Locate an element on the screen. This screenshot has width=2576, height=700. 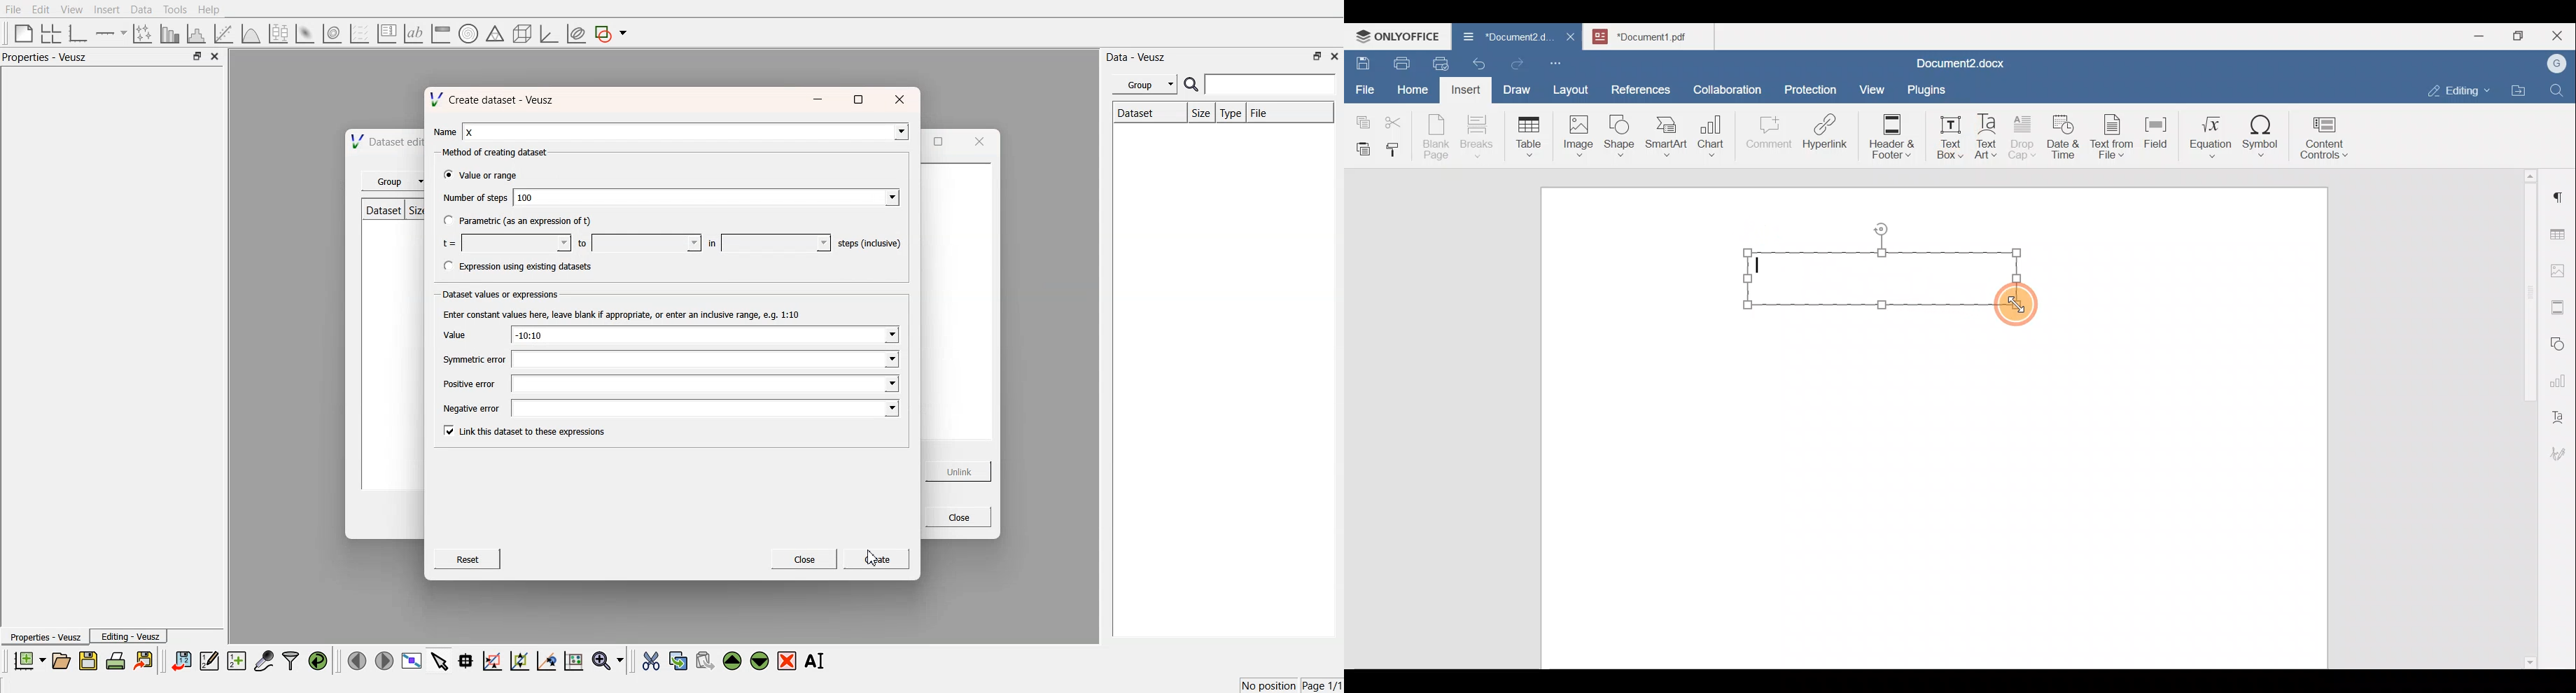
Copy is located at coordinates (1361, 118).